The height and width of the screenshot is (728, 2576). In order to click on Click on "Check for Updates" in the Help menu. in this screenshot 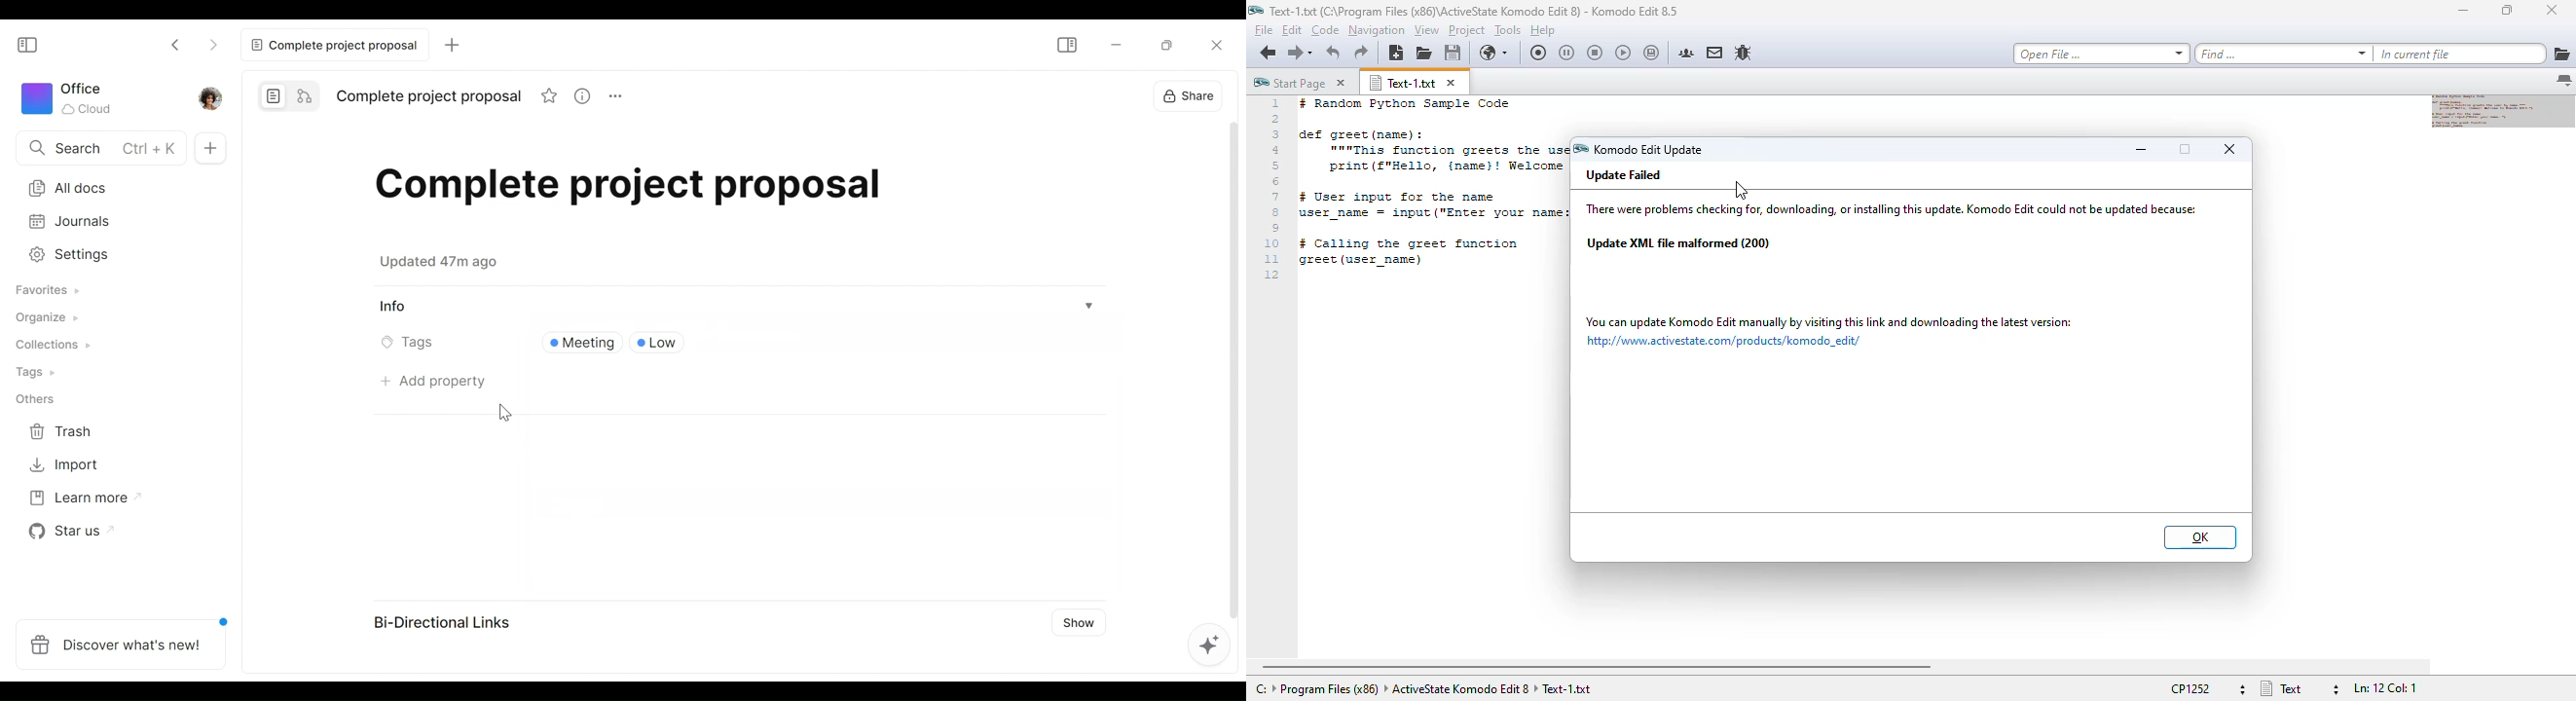, I will do `click(1829, 331)`.